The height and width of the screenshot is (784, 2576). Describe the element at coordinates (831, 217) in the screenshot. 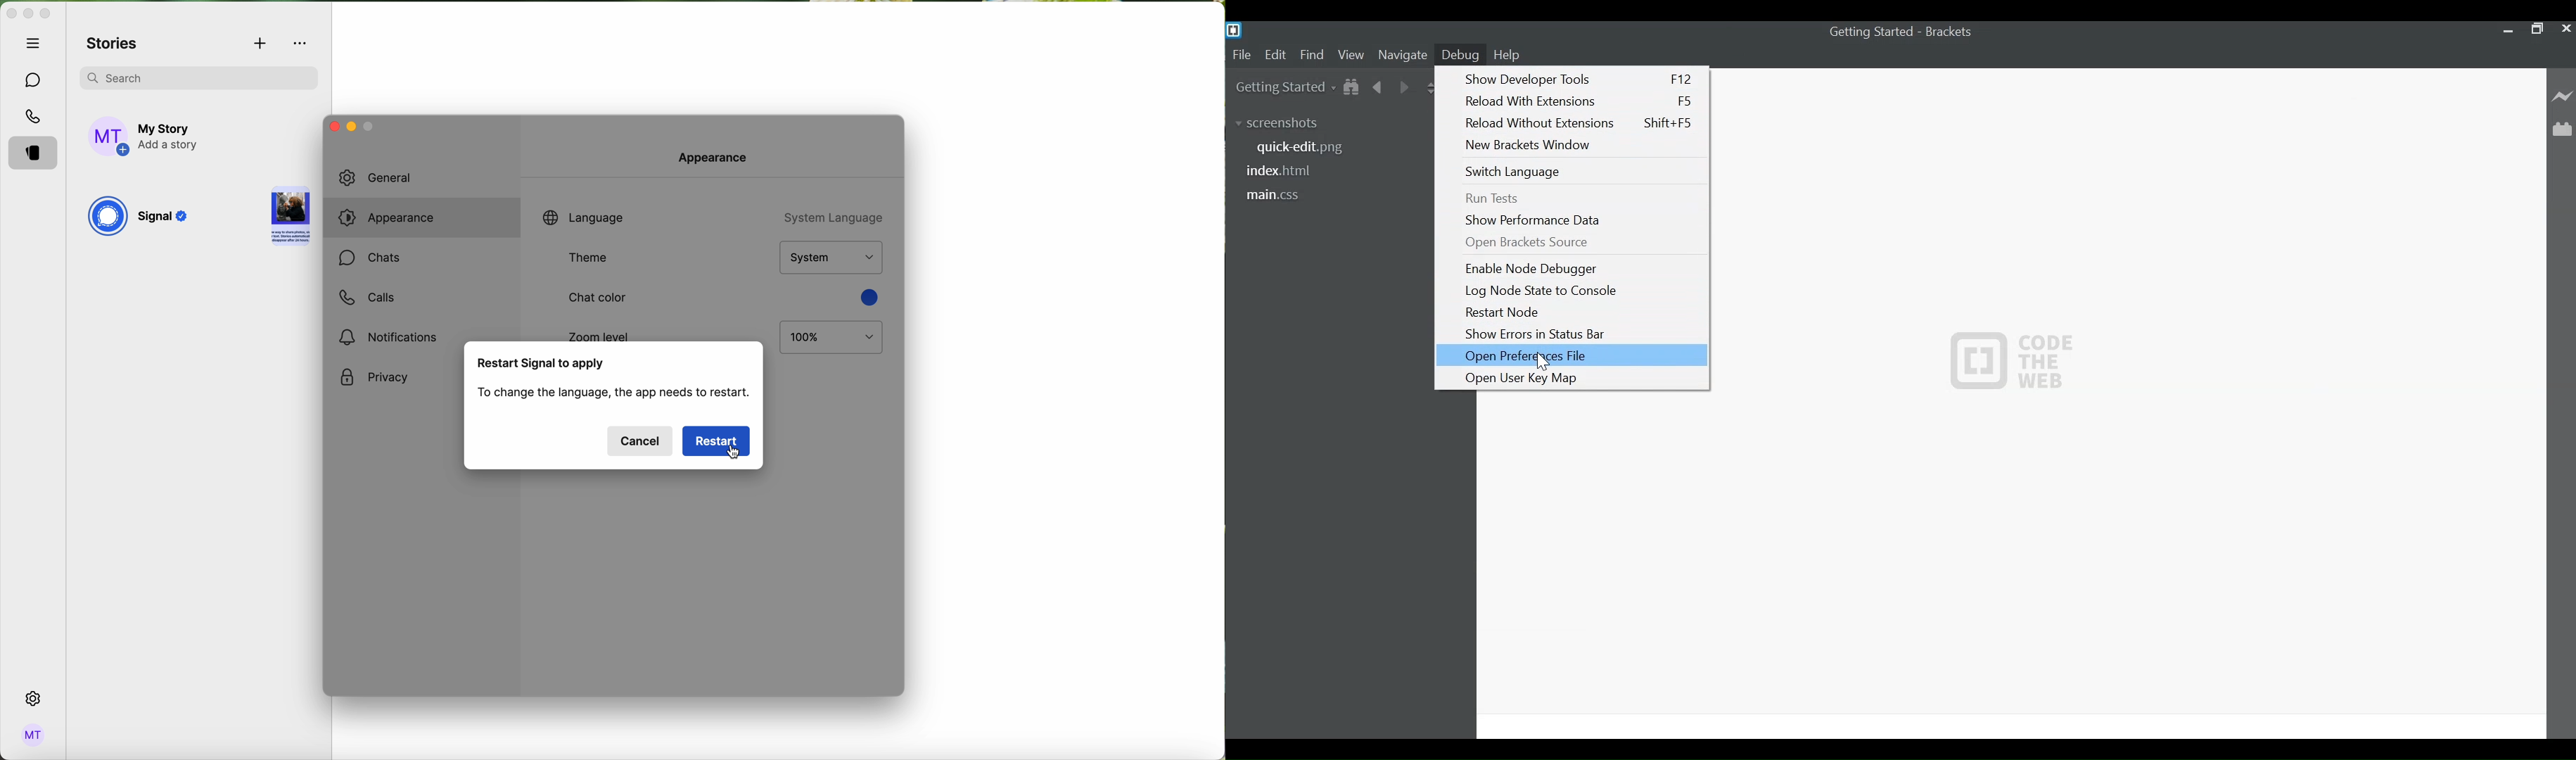

I see `system language` at that location.